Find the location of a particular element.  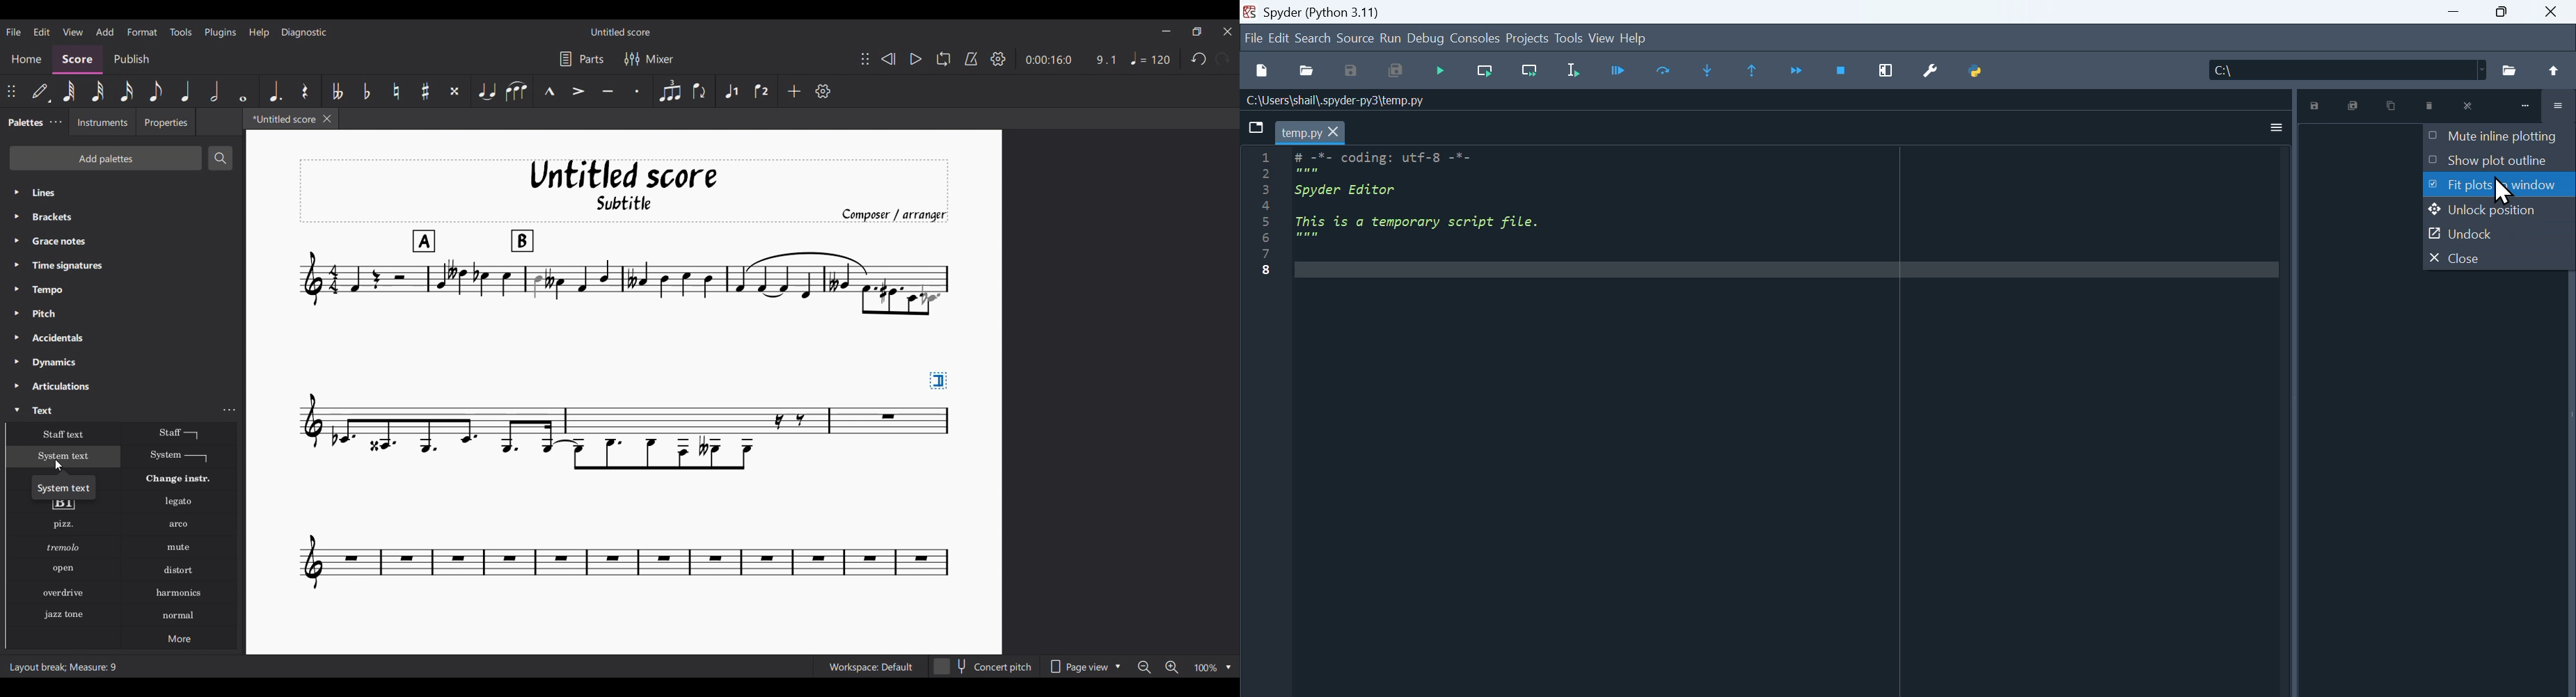

Remove plot is located at coordinates (2431, 105).